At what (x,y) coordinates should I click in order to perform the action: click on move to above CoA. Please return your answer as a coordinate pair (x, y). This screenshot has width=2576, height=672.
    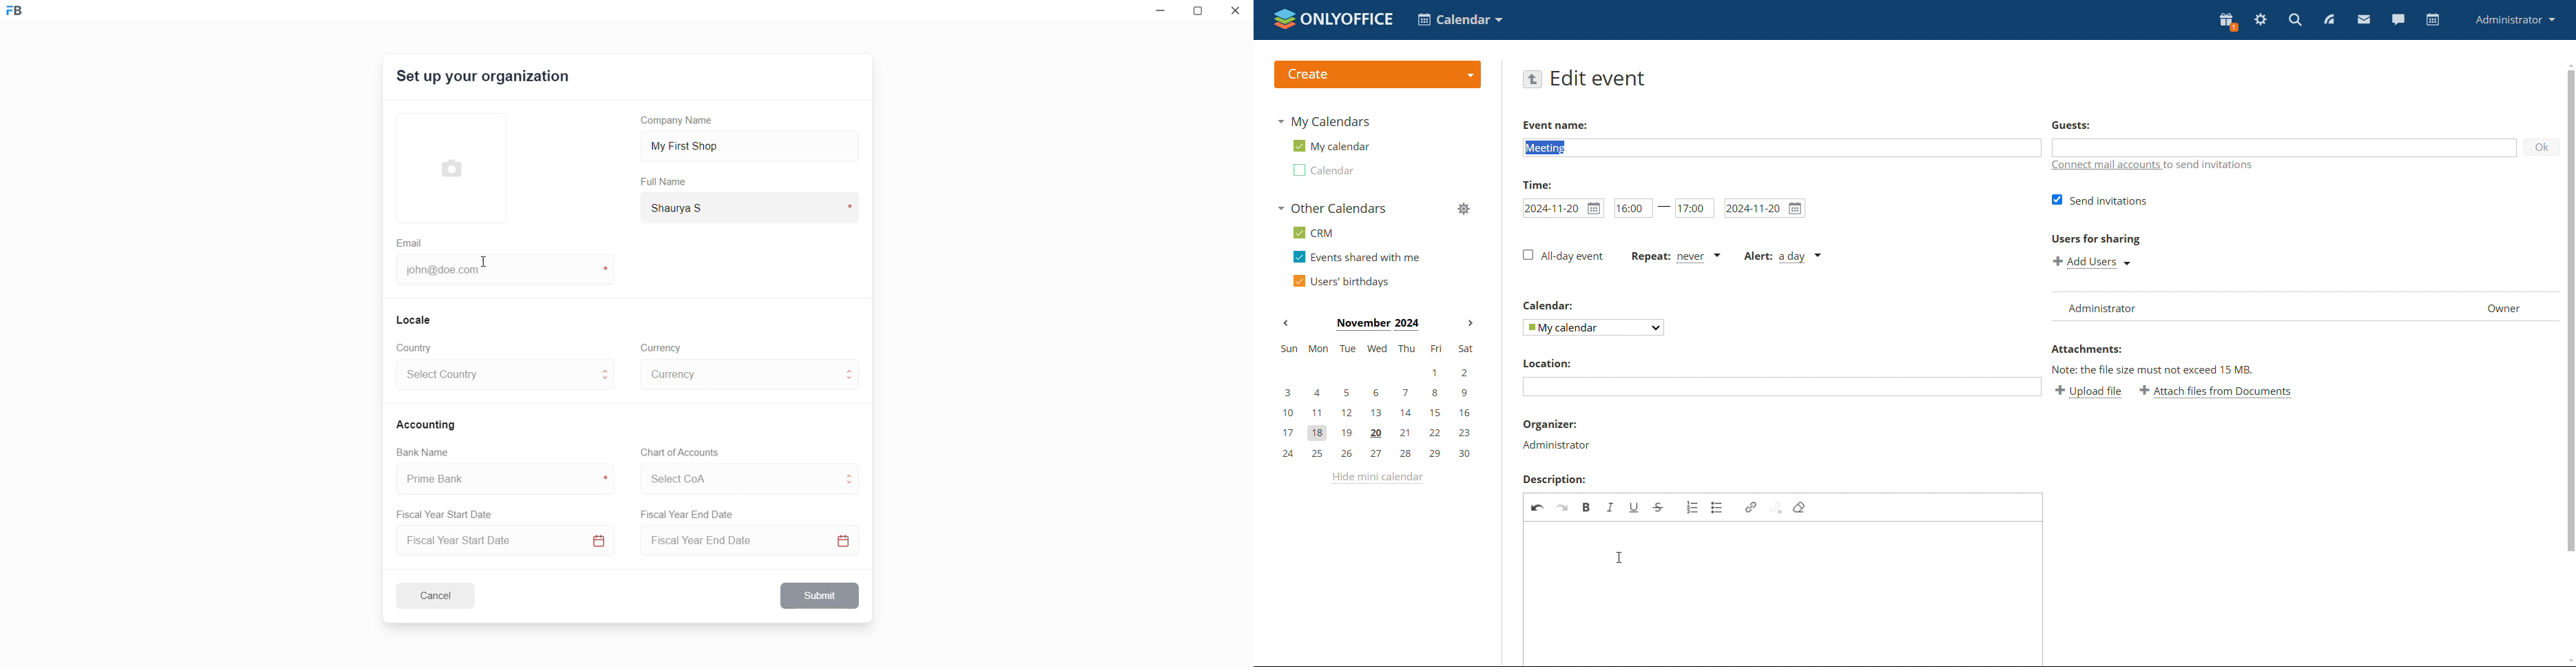
    Looking at the image, I should click on (852, 473).